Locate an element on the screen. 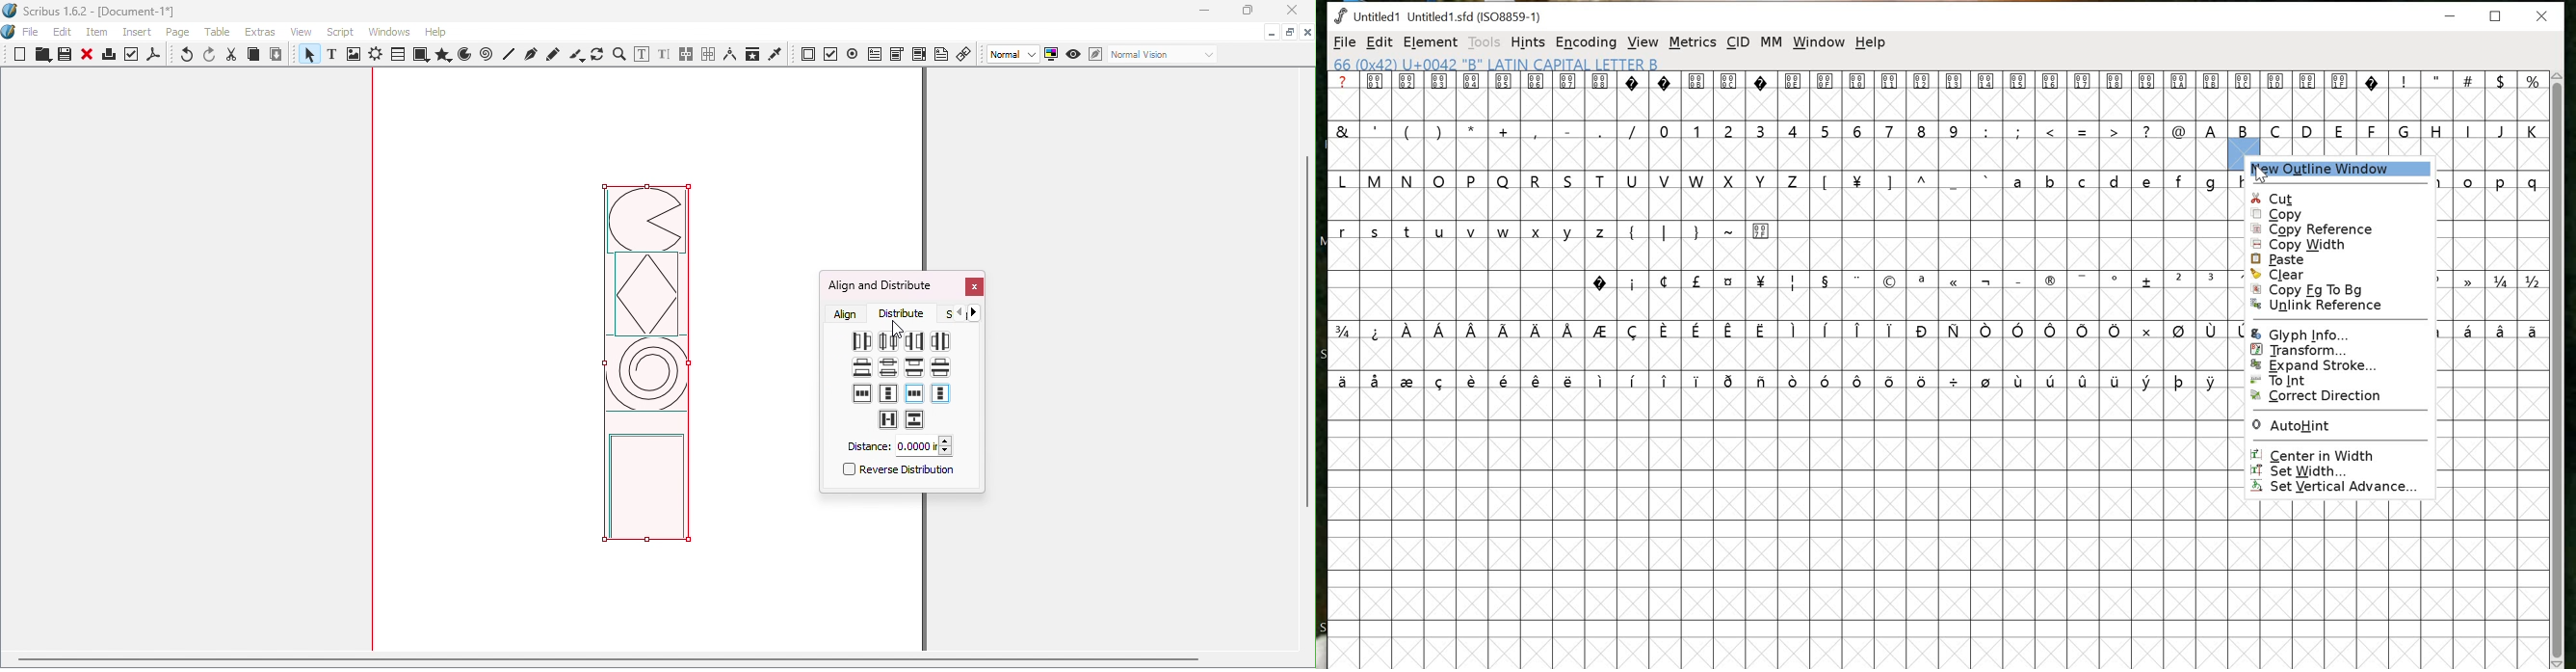  Go back is located at coordinates (959, 313).